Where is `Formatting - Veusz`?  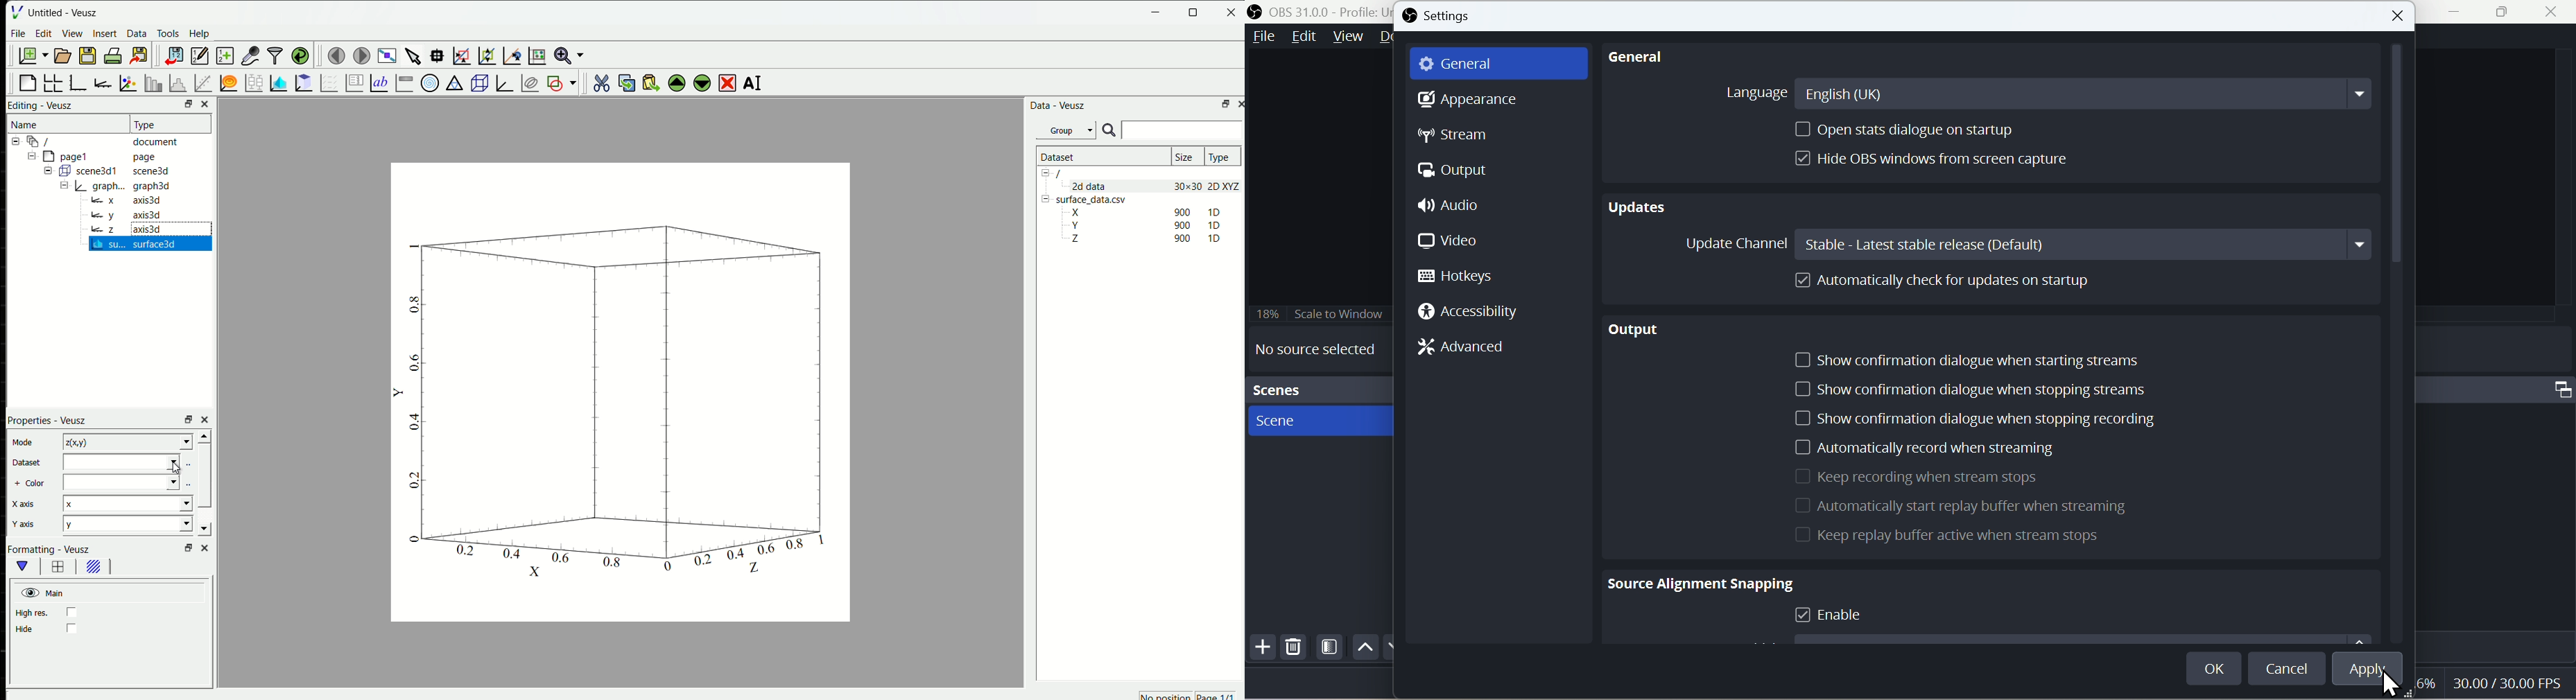 Formatting - Veusz is located at coordinates (49, 550).